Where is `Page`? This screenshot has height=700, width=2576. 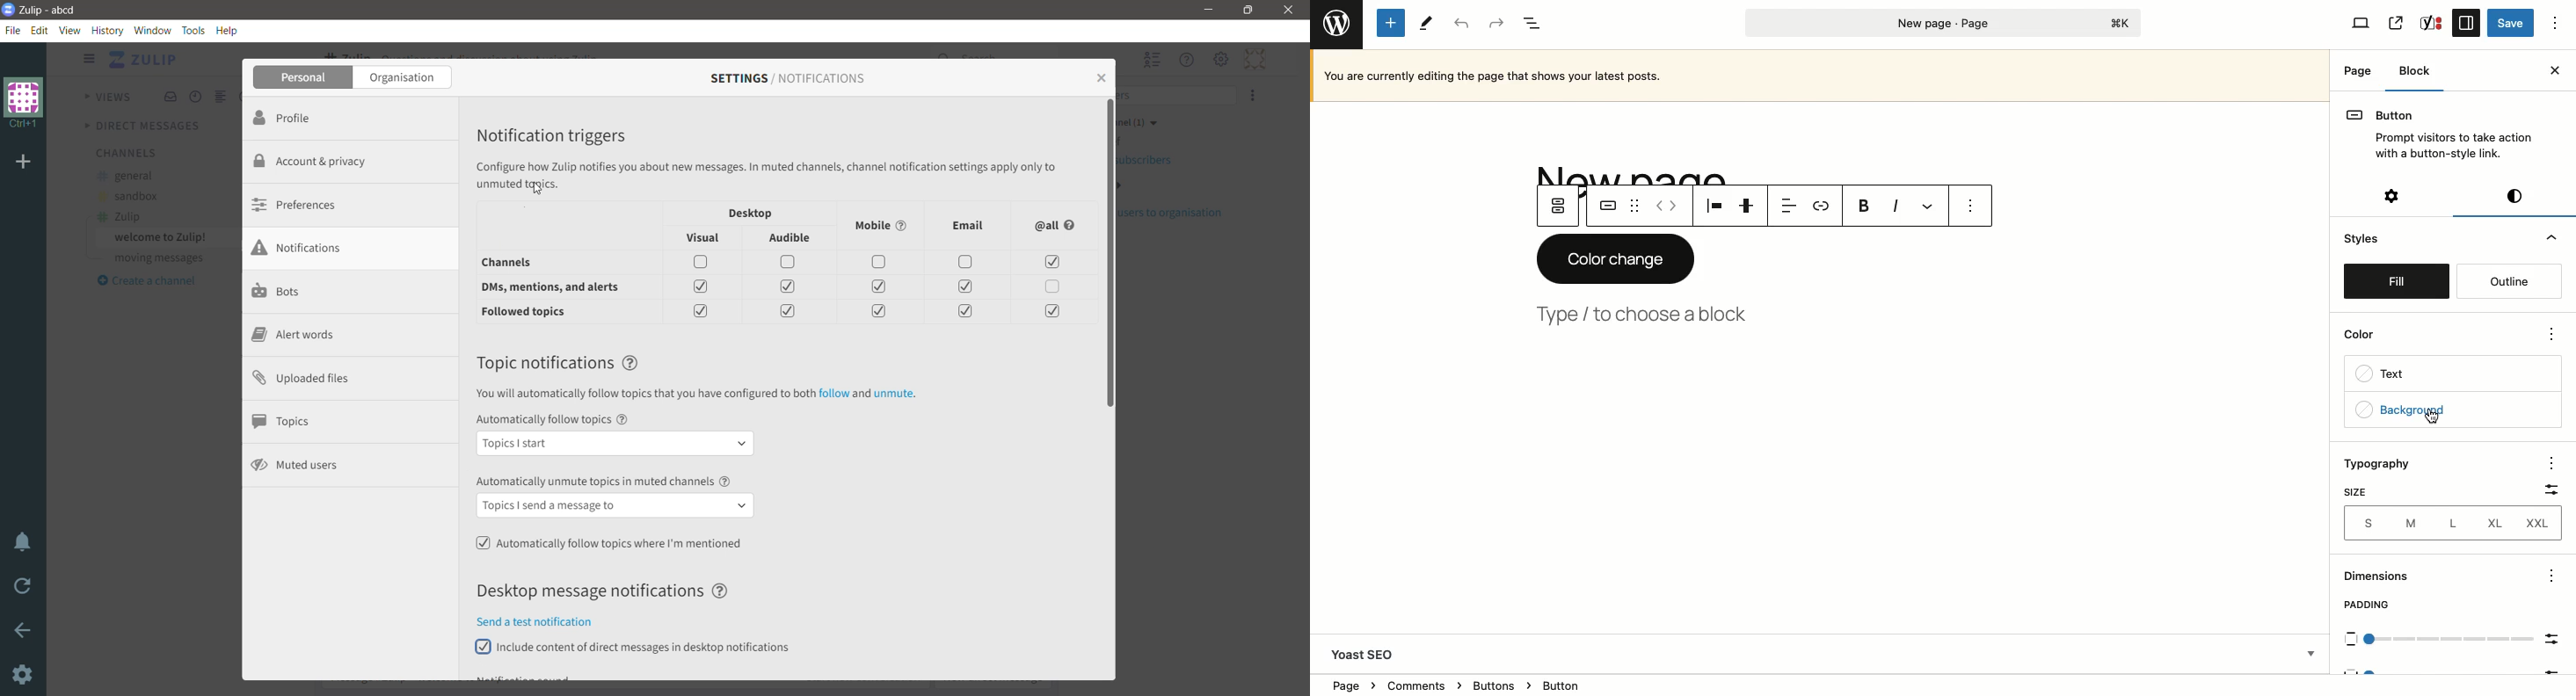
Page is located at coordinates (2358, 70).